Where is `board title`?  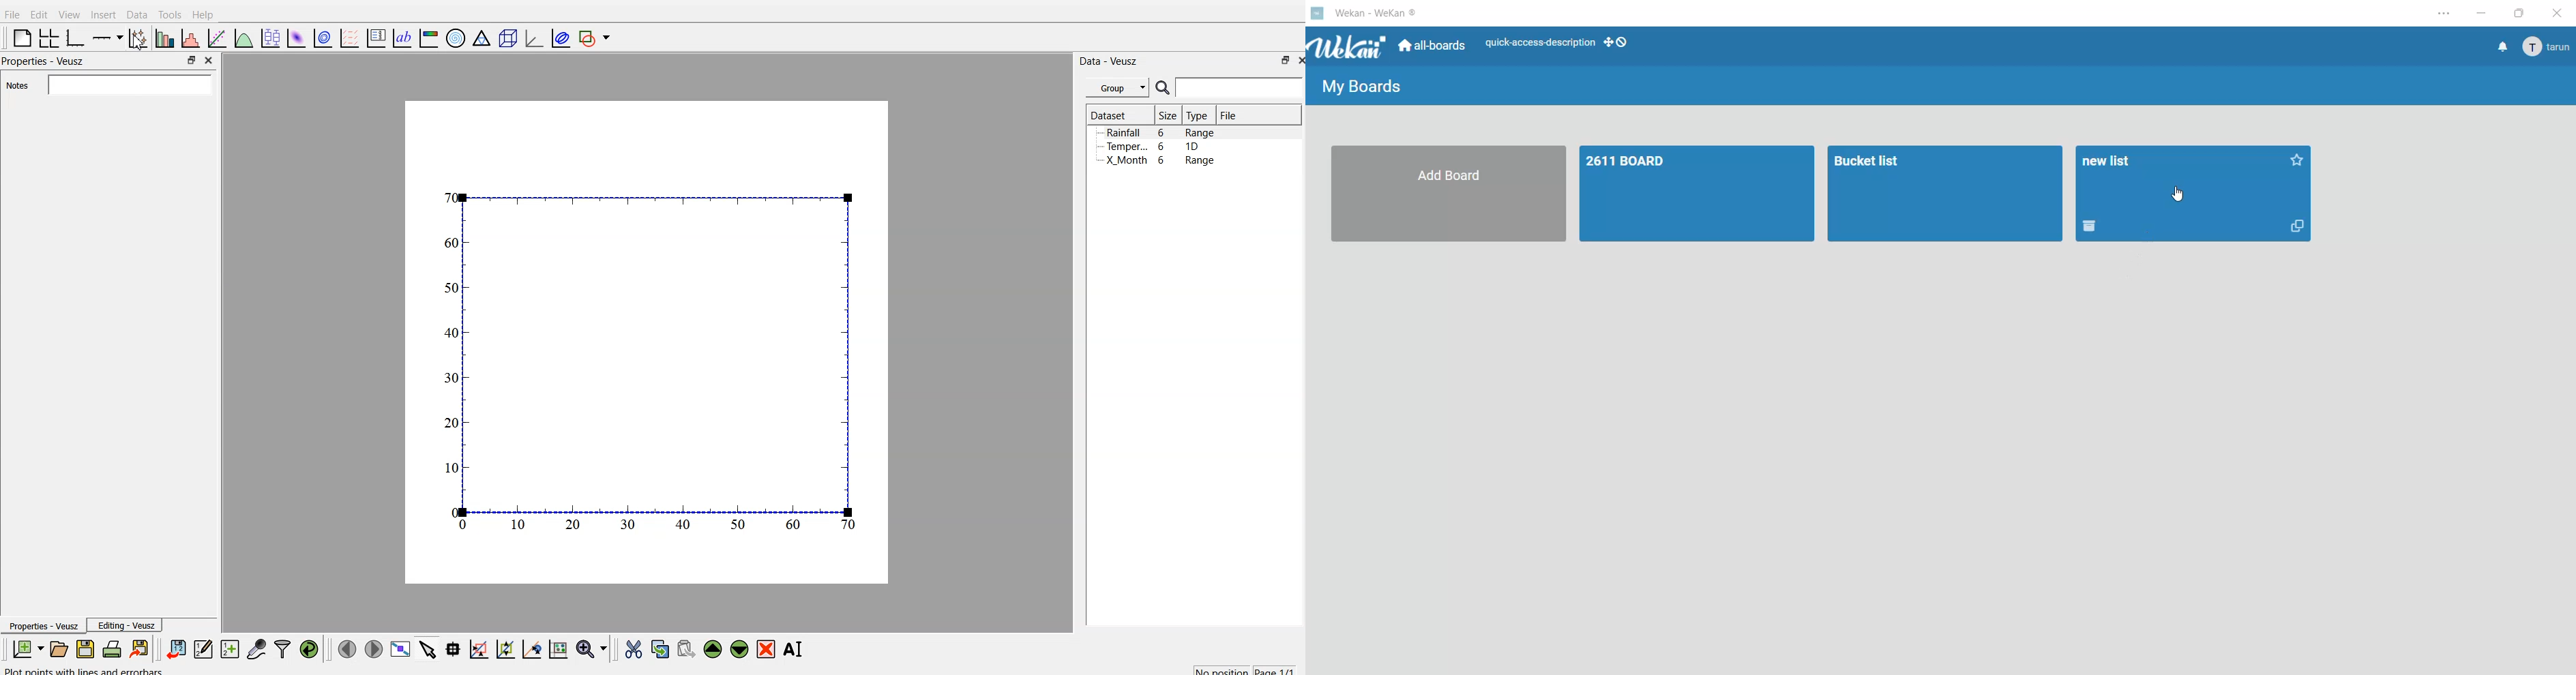 board title is located at coordinates (2114, 159).